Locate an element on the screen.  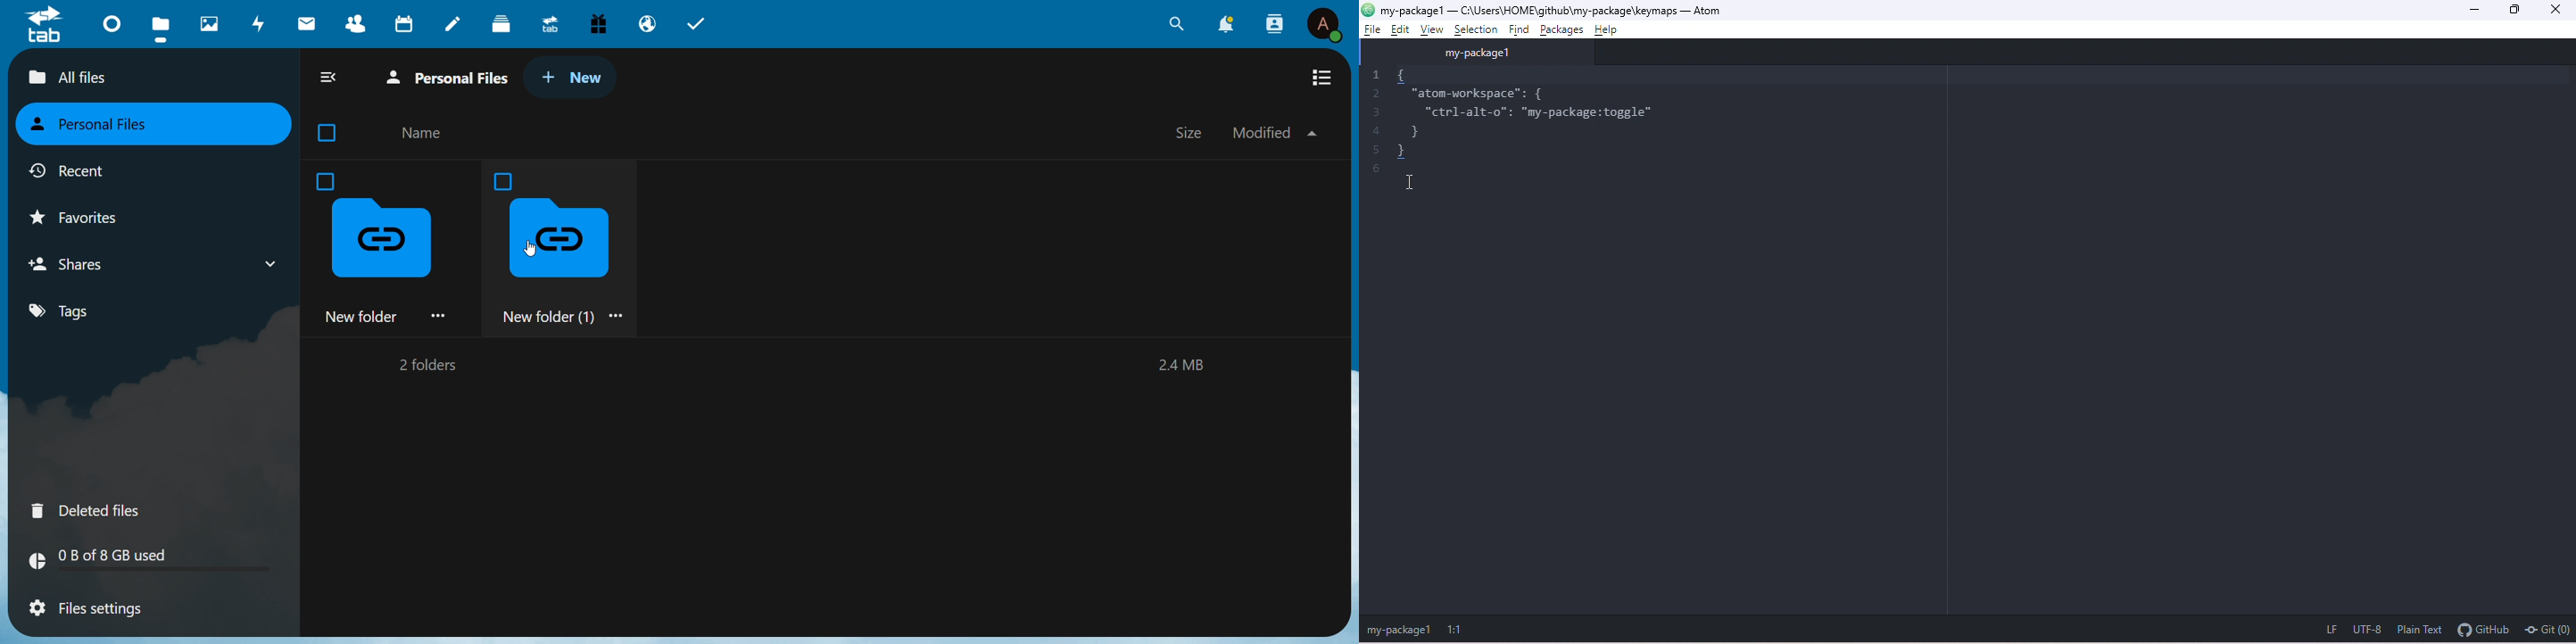
collapse is located at coordinates (331, 78).